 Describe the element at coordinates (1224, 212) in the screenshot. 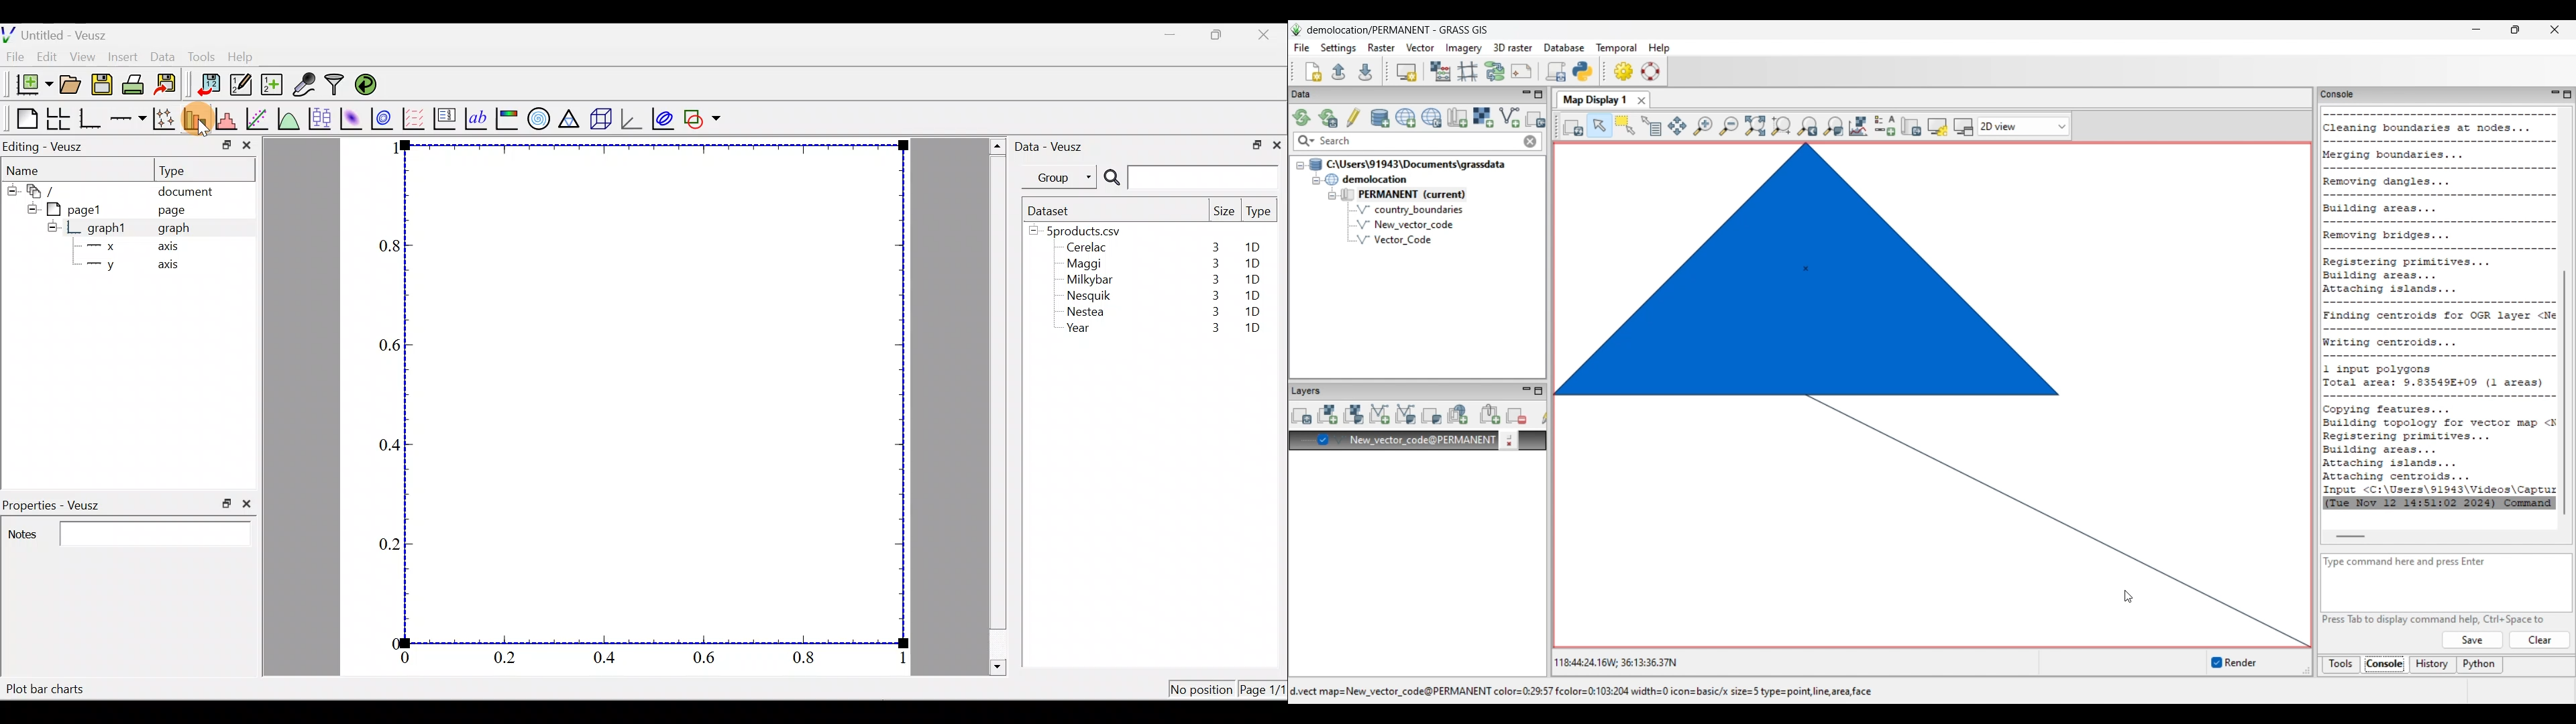

I see `Size` at that location.